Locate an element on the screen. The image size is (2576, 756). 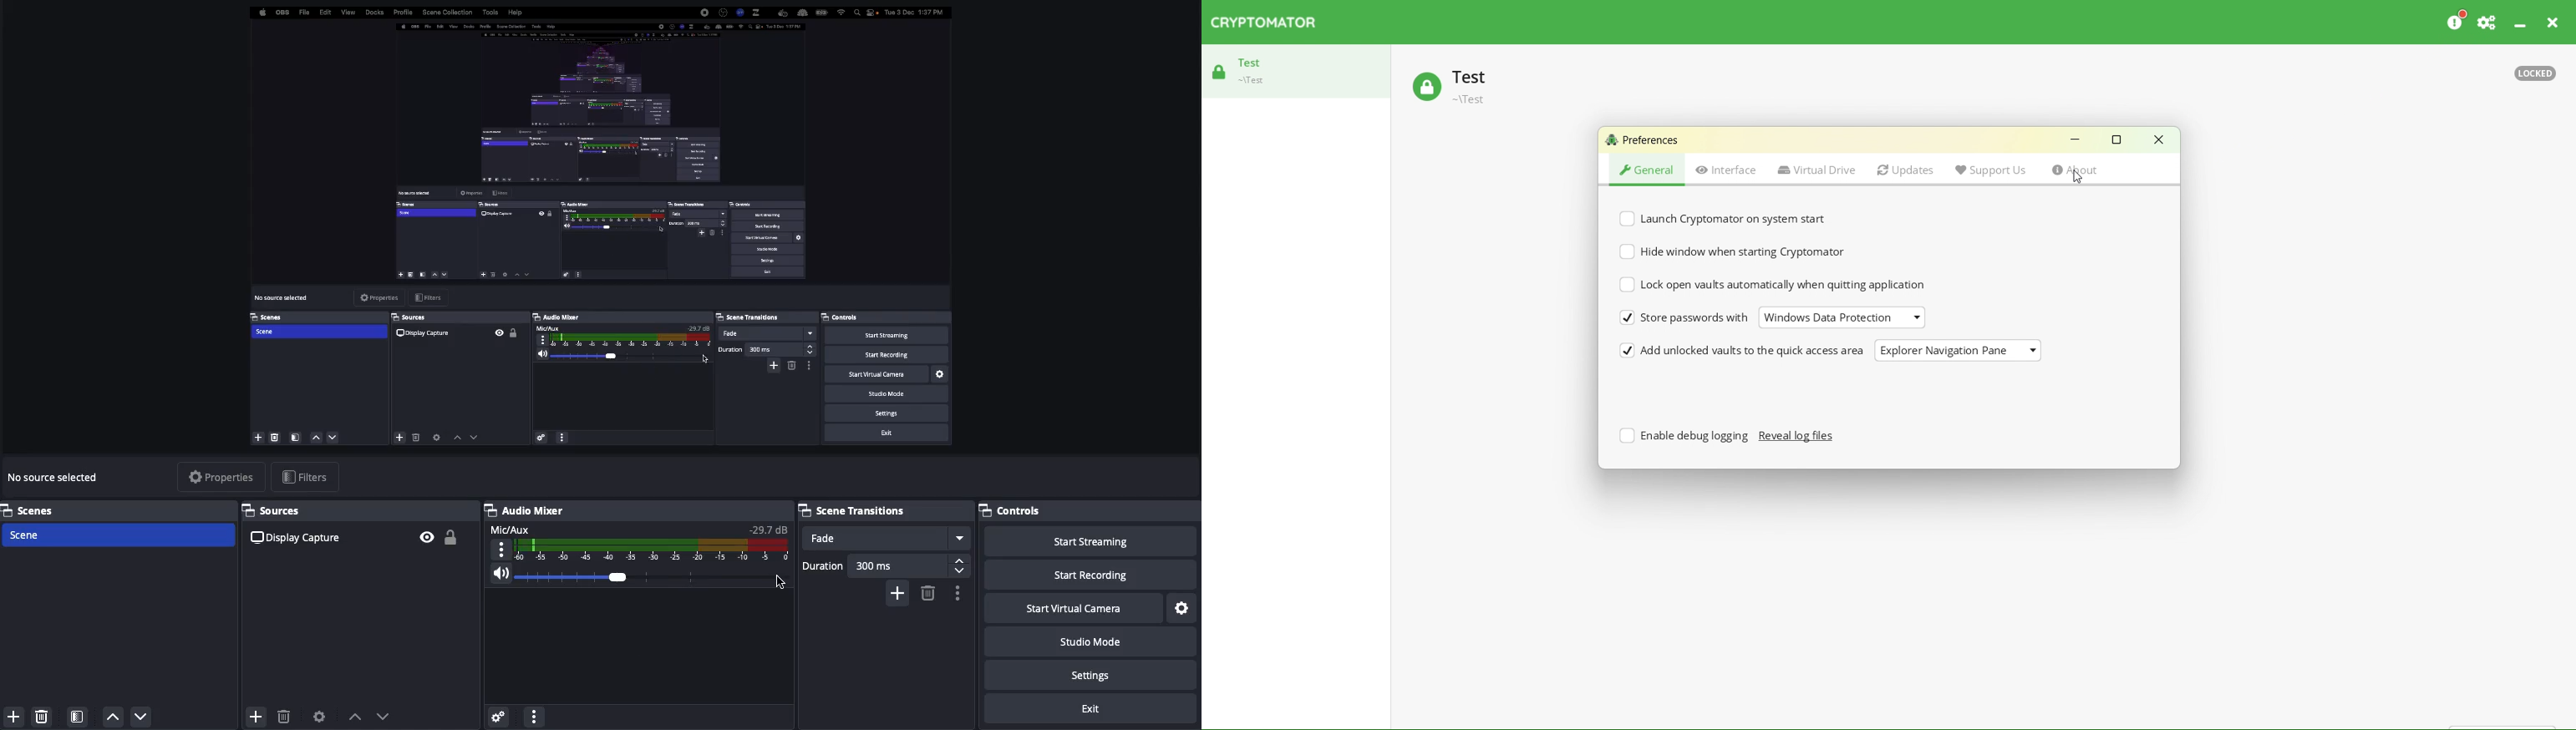
Filters is located at coordinates (311, 477).